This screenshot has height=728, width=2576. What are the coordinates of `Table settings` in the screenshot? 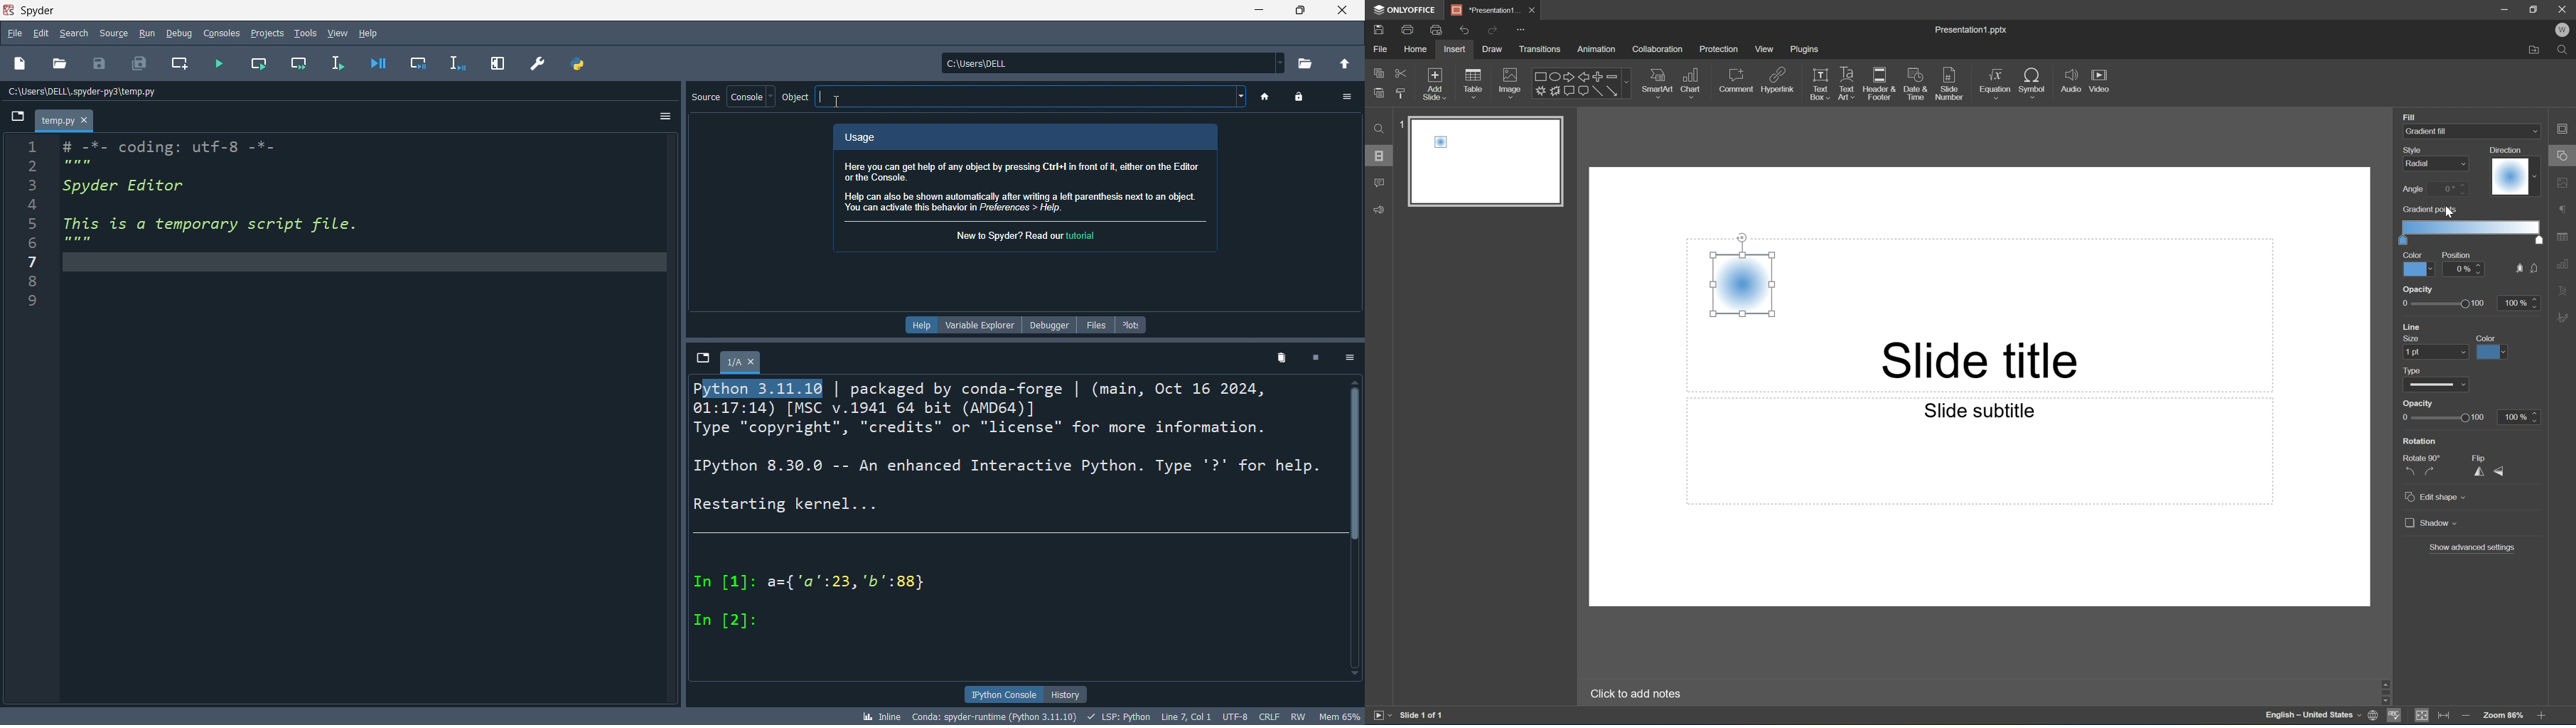 It's located at (2565, 237).